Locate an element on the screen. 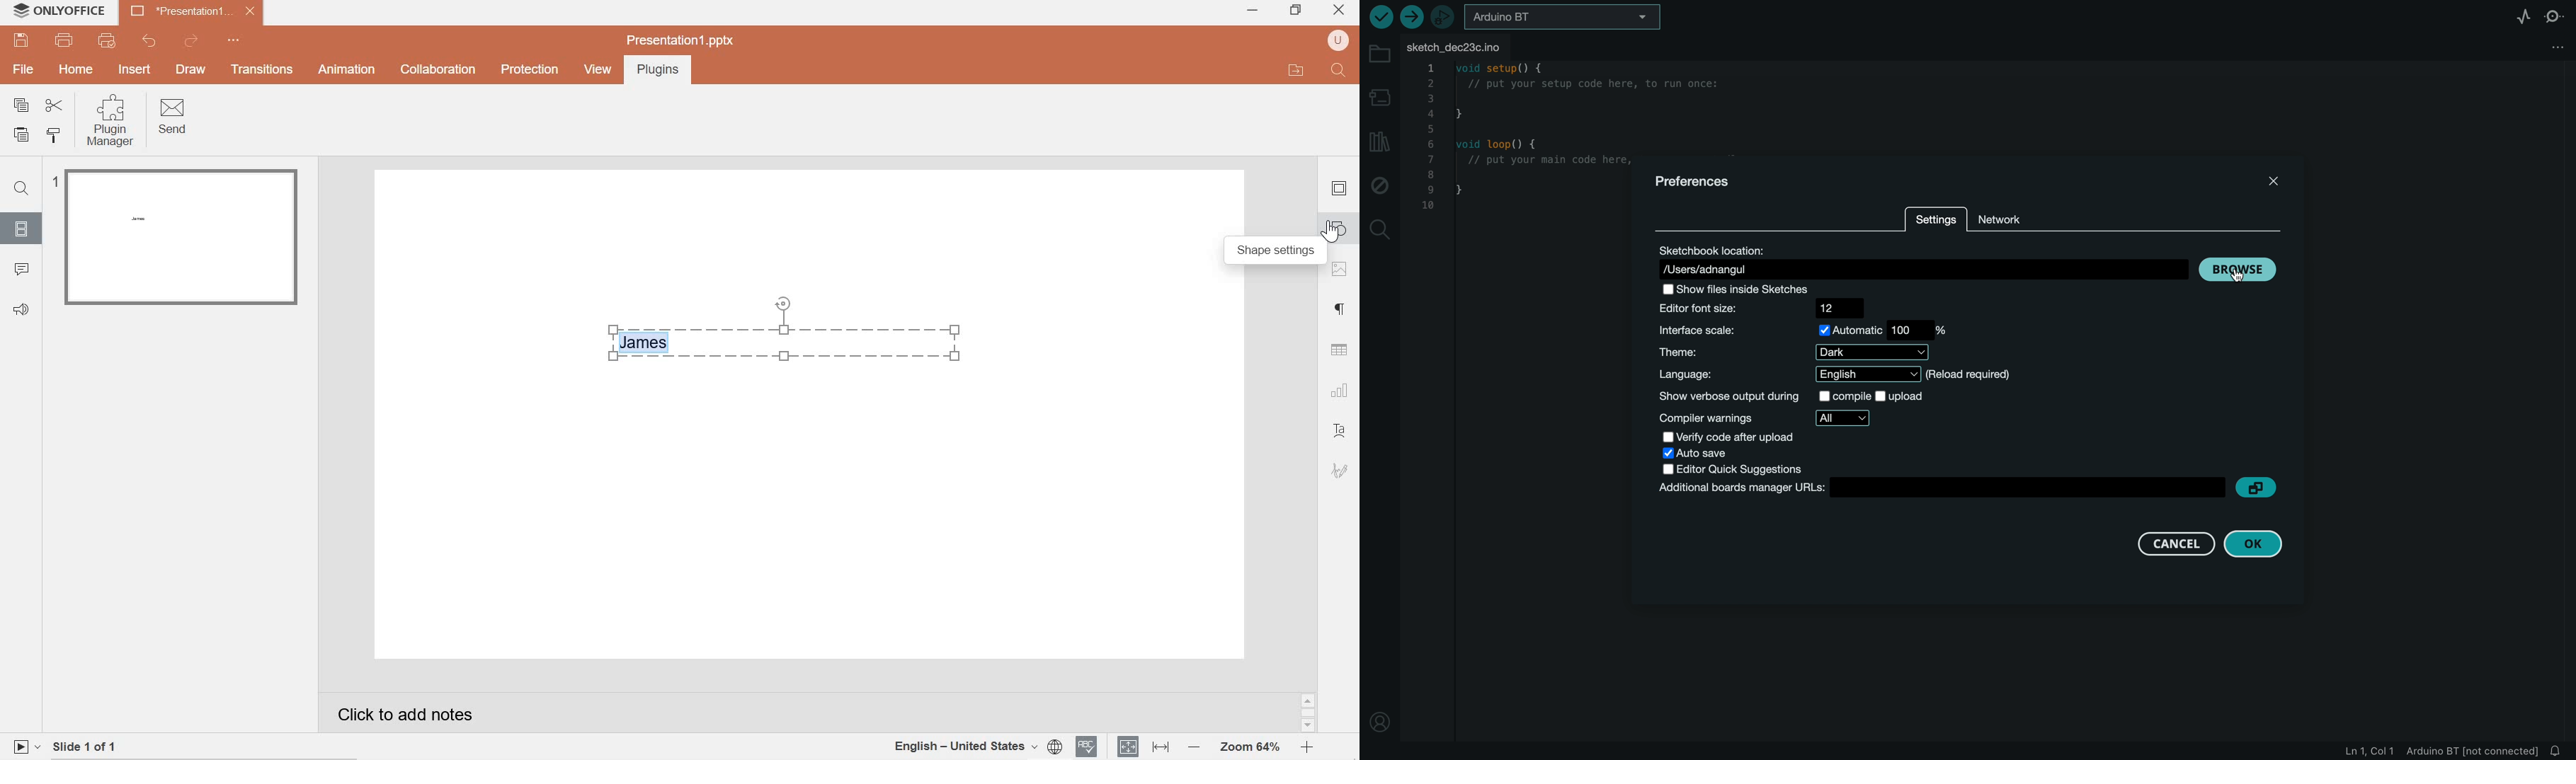  file is located at coordinates (24, 71).